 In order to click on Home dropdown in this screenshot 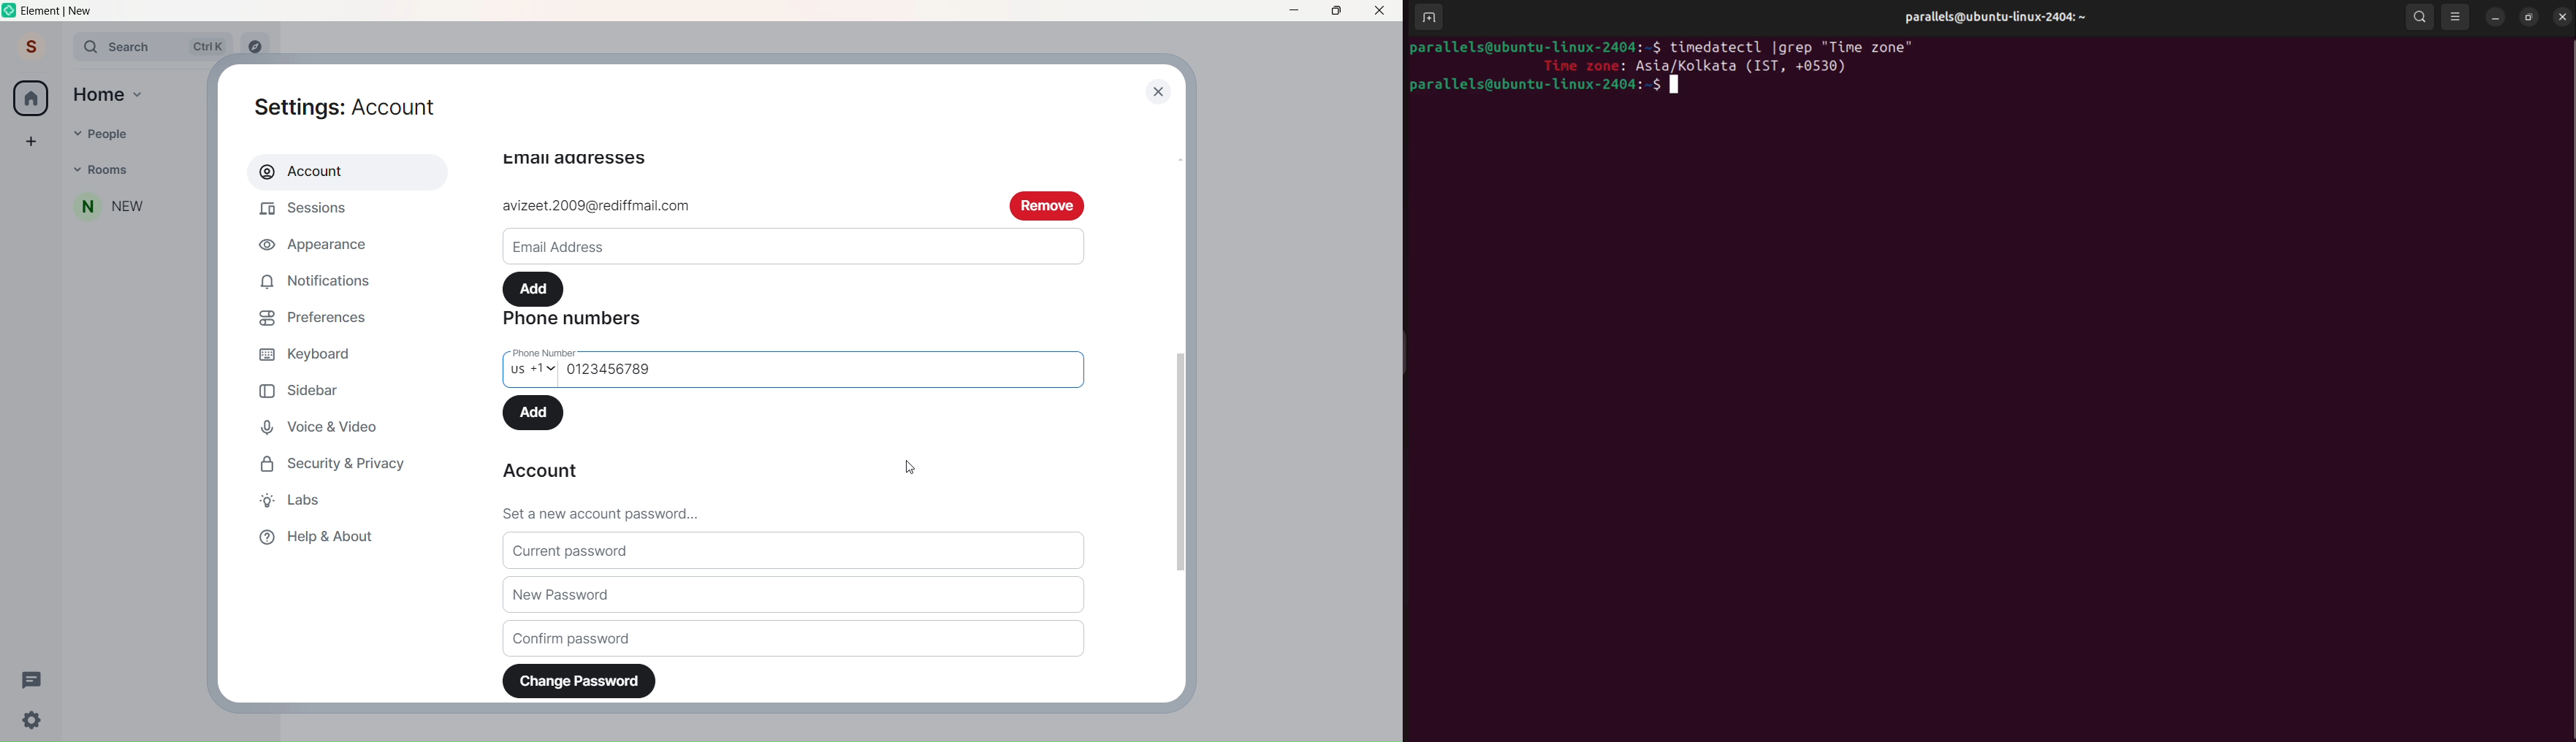, I will do `click(139, 93)`.